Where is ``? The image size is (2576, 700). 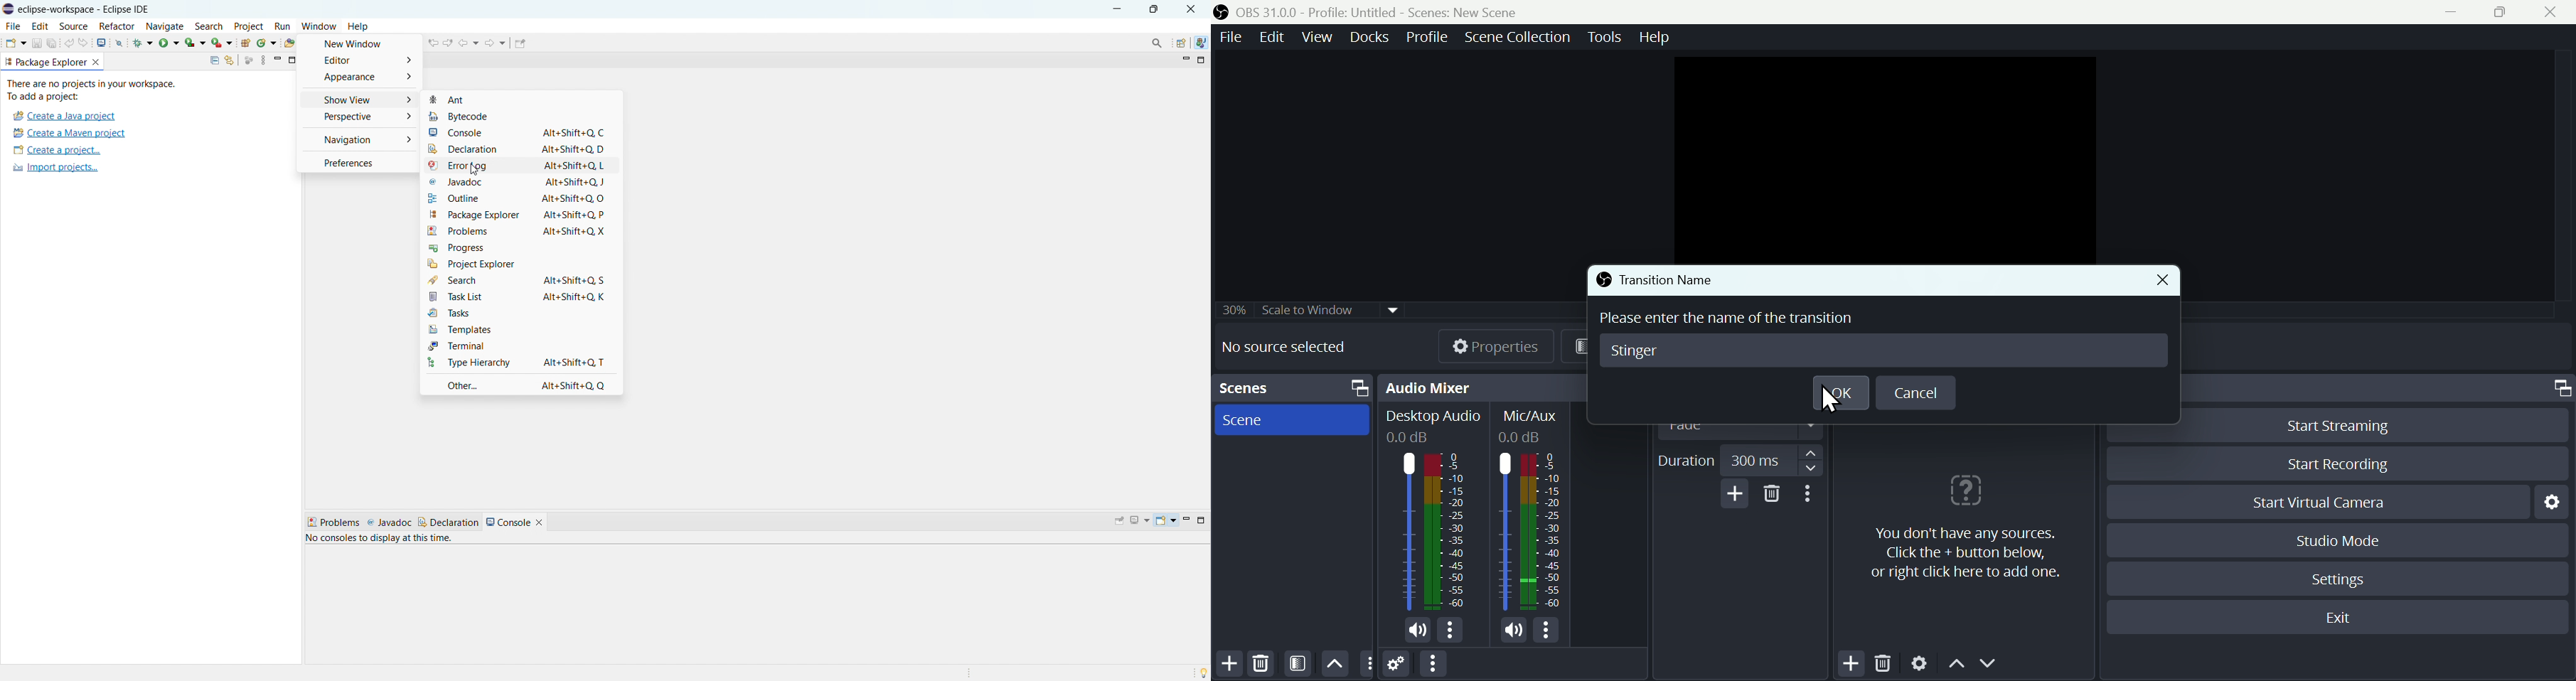  is located at coordinates (1428, 35).